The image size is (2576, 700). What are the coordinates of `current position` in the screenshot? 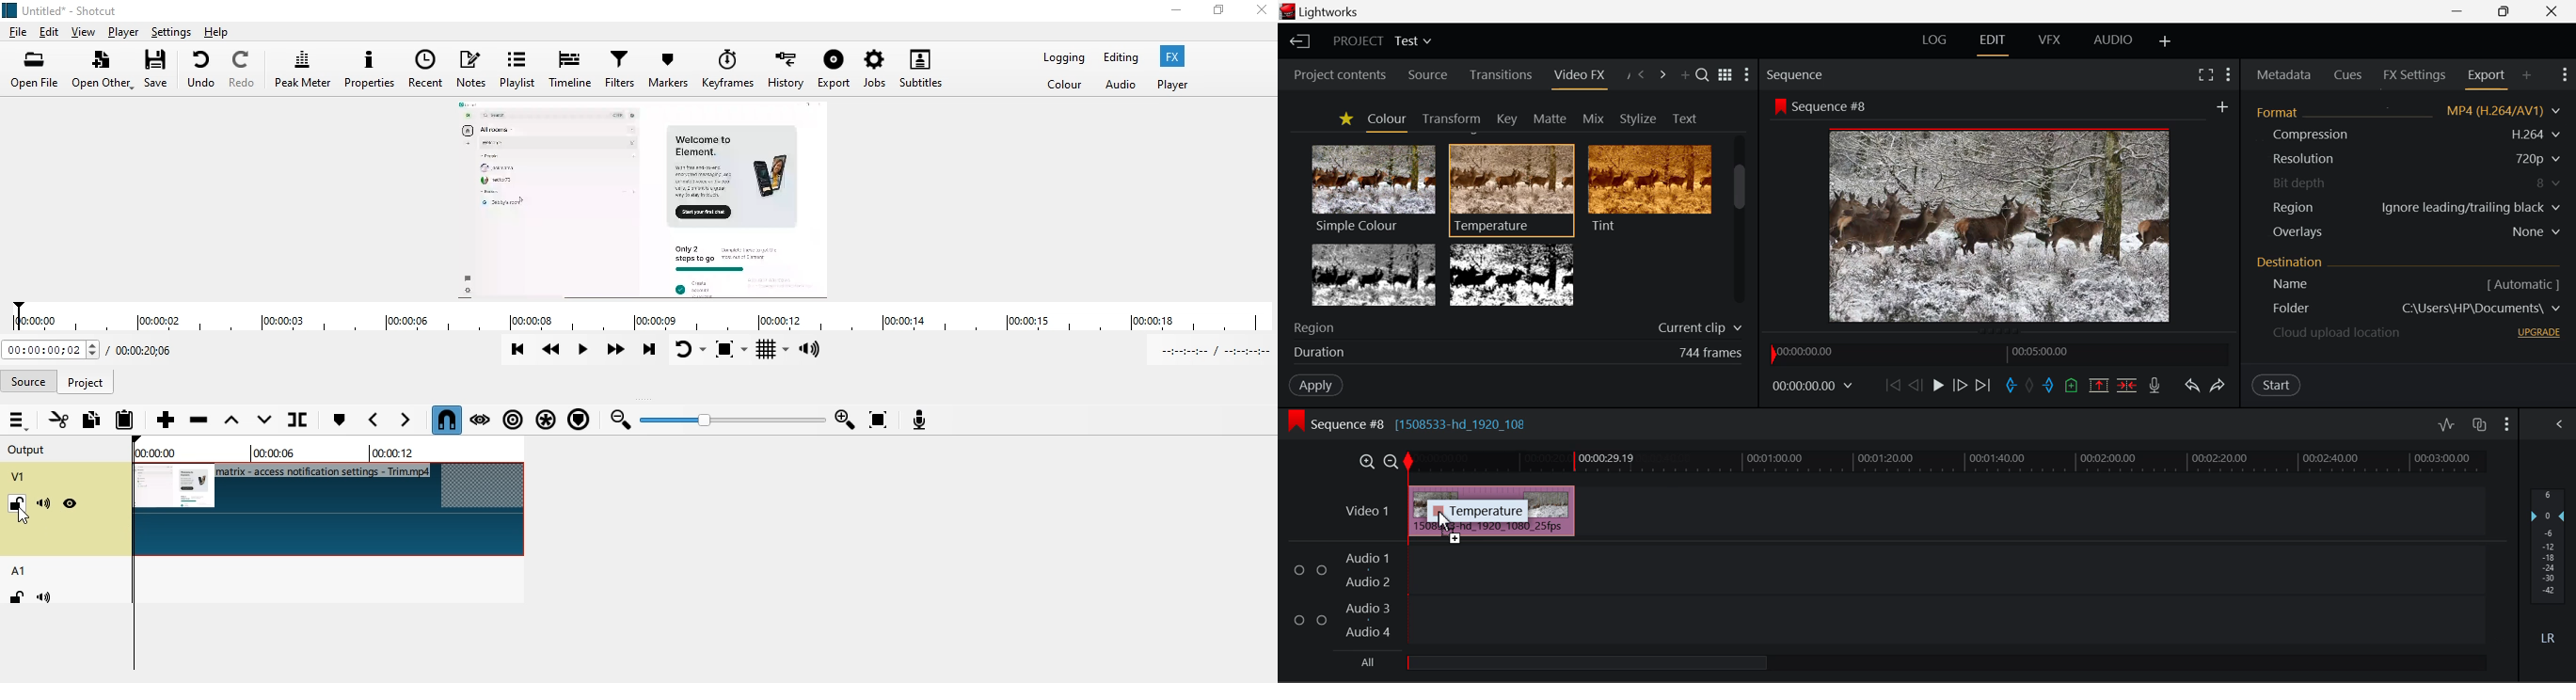 It's located at (50, 351).